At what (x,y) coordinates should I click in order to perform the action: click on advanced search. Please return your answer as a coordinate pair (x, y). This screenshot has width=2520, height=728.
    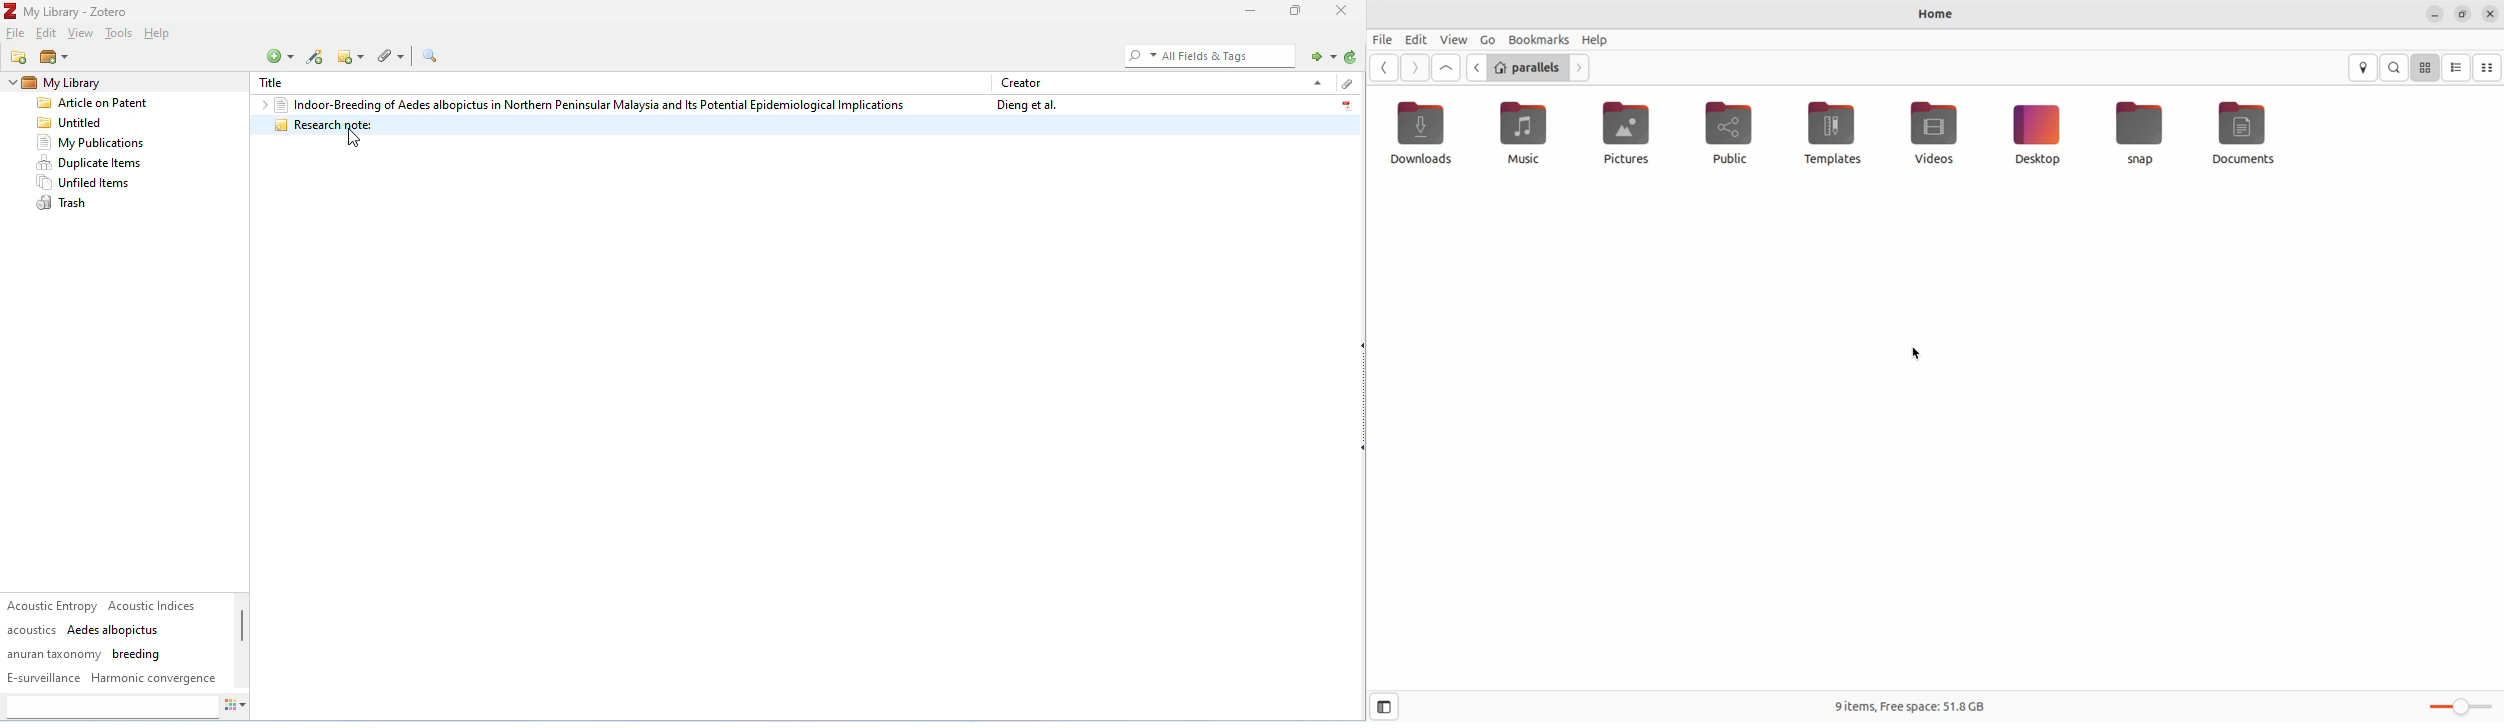
    Looking at the image, I should click on (430, 56).